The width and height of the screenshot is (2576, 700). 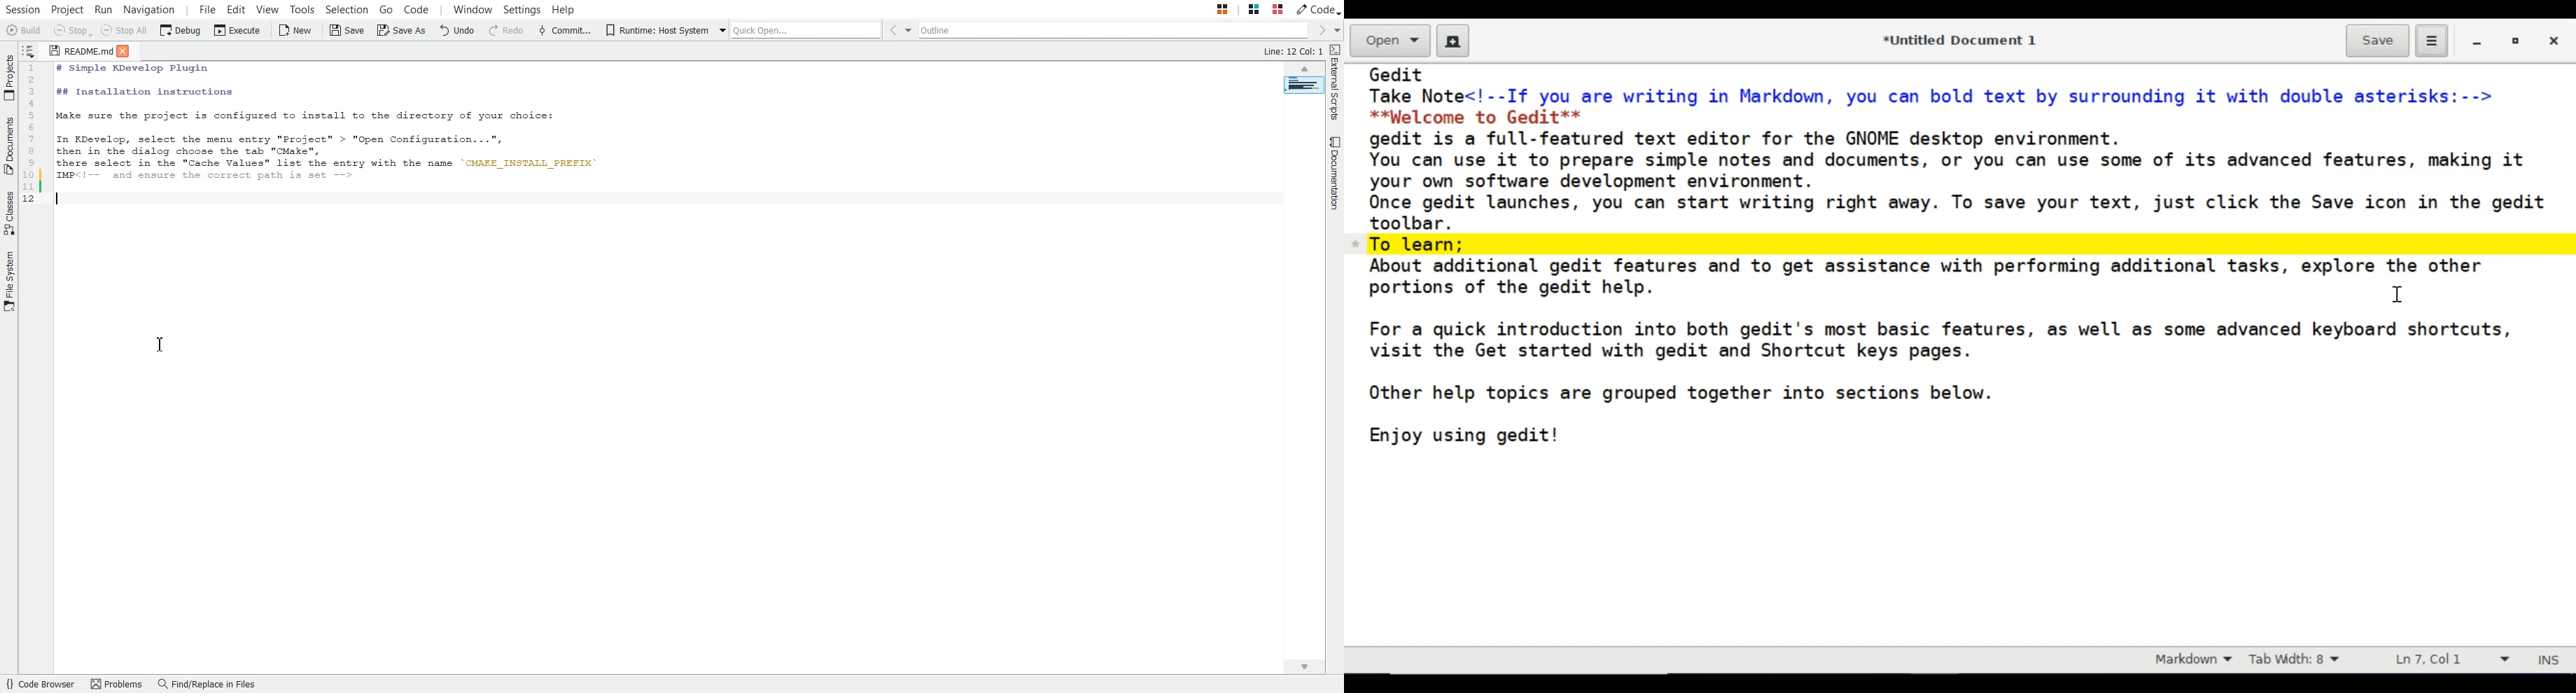 What do you see at coordinates (9, 78) in the screenshot?
I see `Projects` at bounding box center [9, 78].